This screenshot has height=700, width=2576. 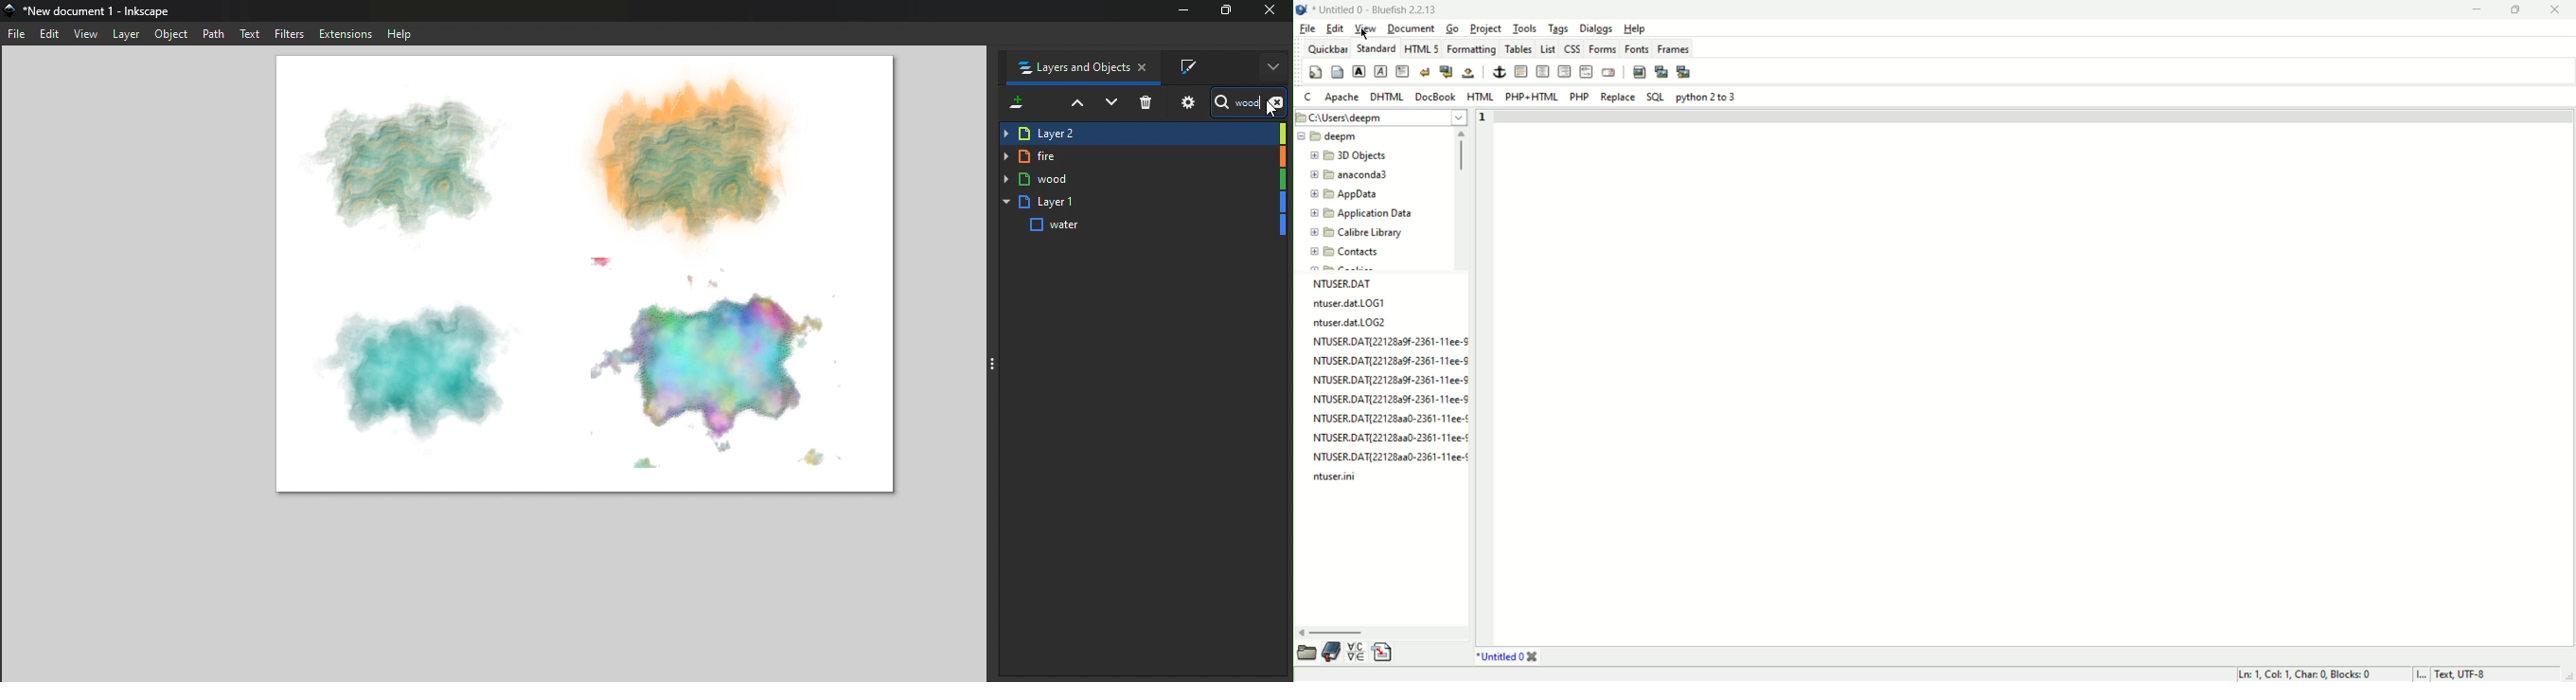 What do you see at coordinates (1142, 179) in the screenshot?
I see `wood Layer` at bounding box center [1142, 179].